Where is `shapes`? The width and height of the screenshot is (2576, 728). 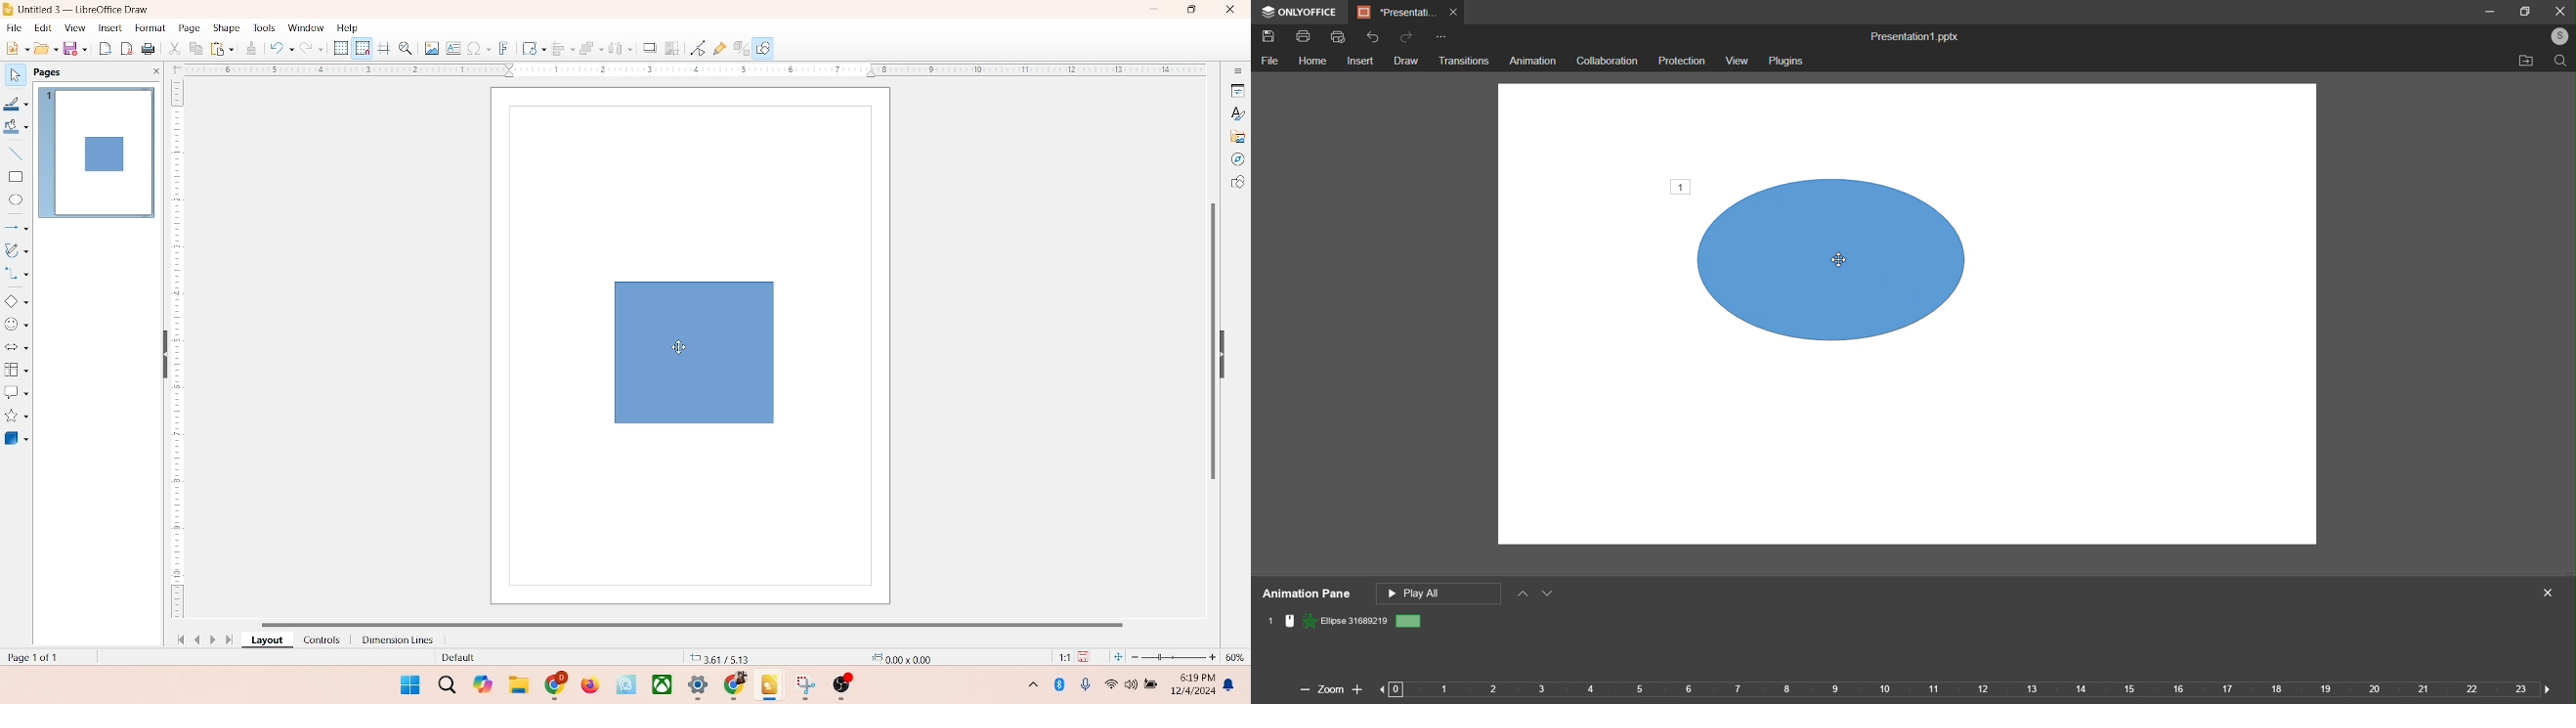 shapes is located at coordinates (690, 351).